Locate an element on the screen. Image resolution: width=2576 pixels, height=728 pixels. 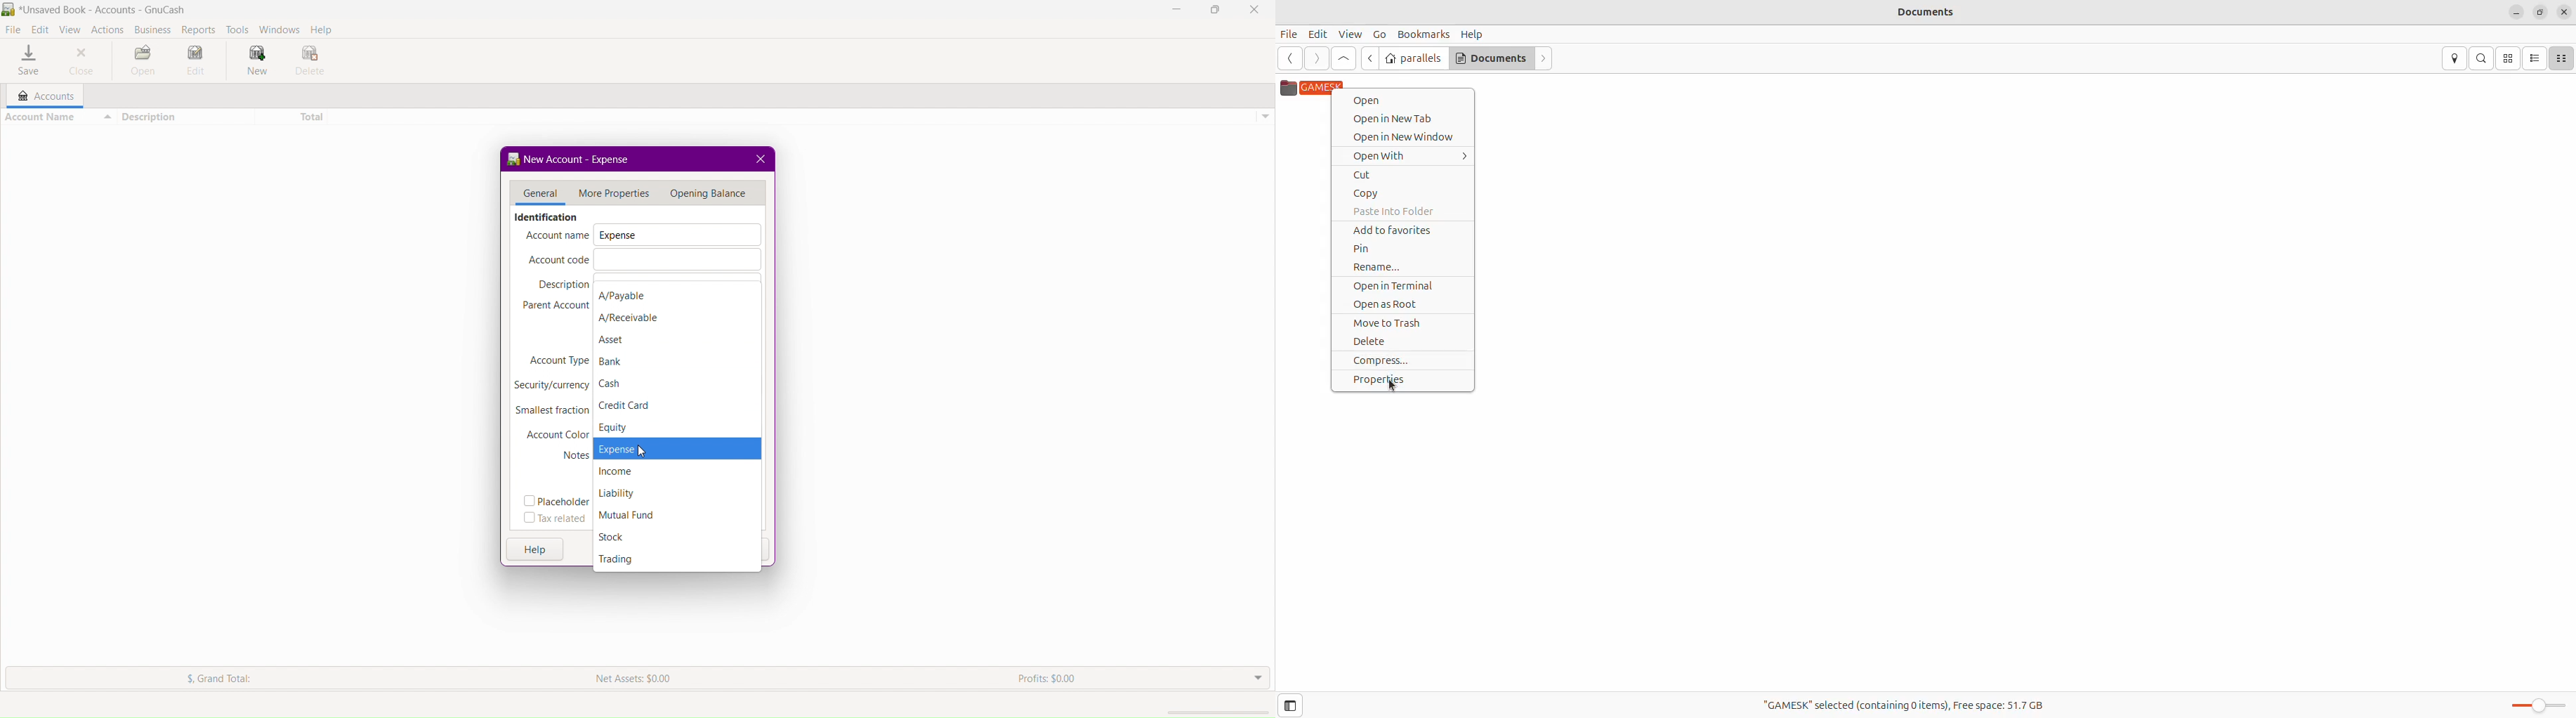
Account Code is located at coordinates (644, 258).